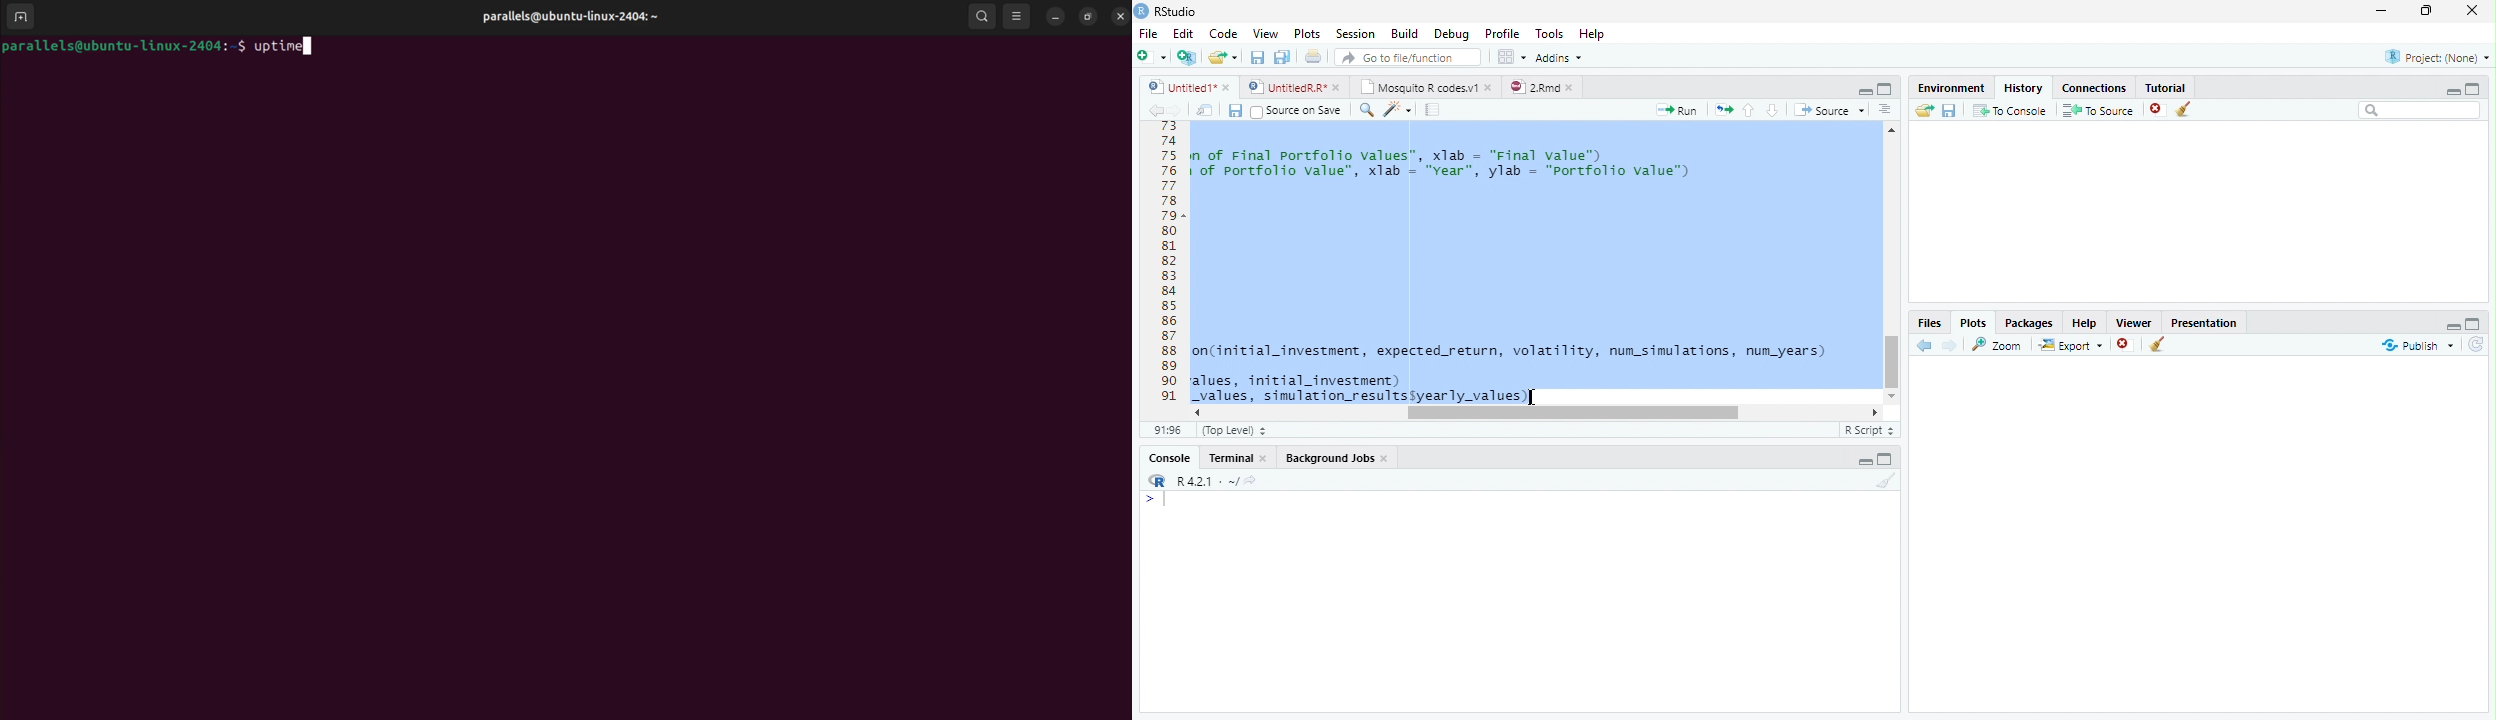  I want to click on R Script, so click(1869, 430).